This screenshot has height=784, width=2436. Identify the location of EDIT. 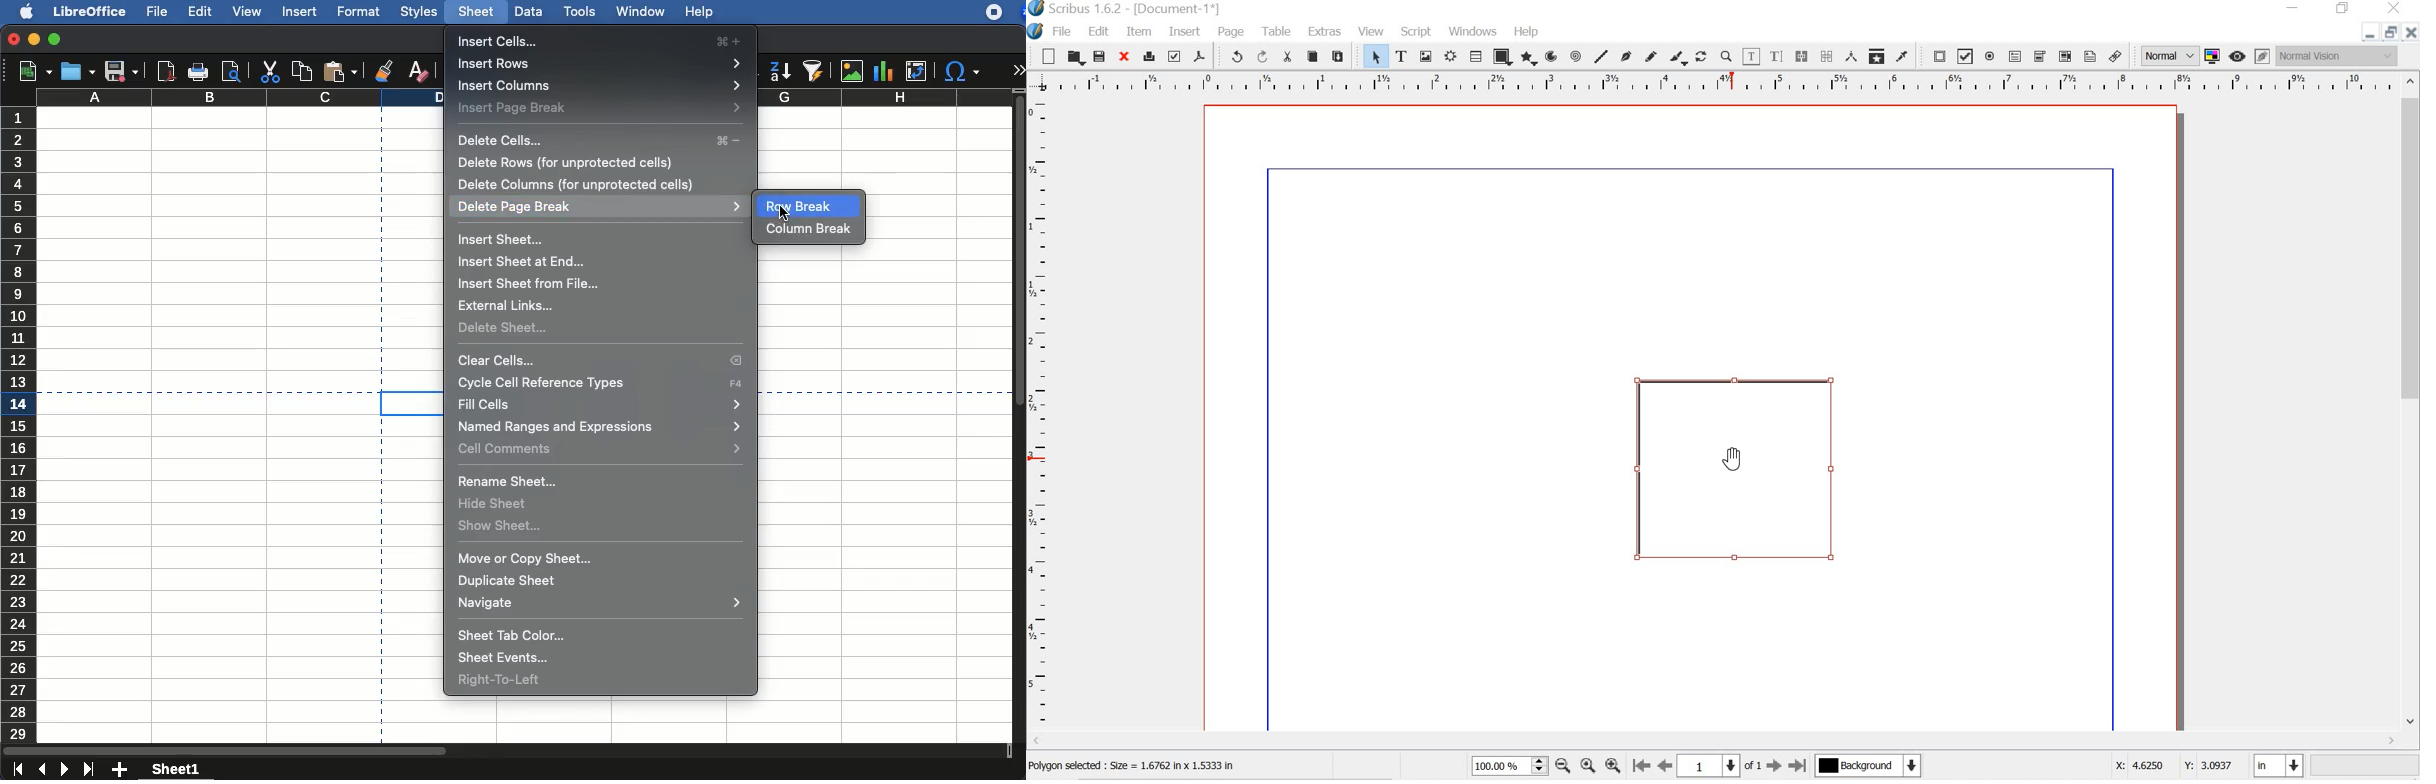
(1101, 32).